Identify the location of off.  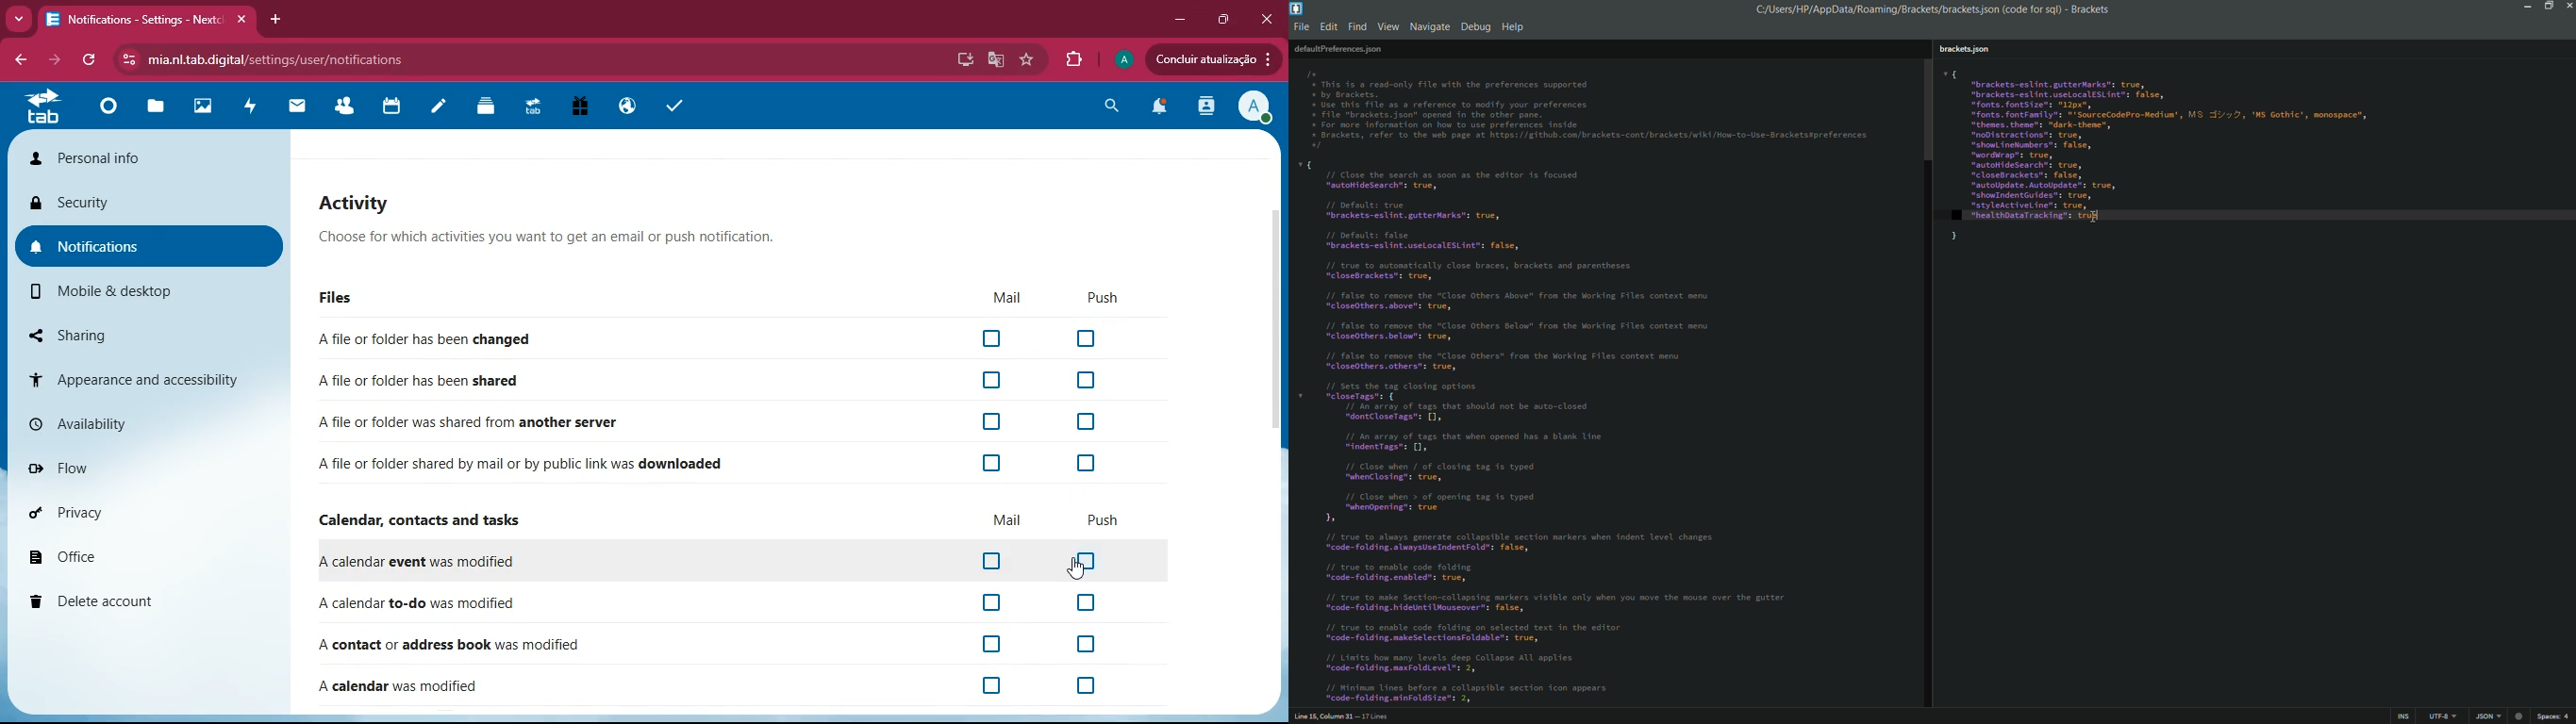
(1068, 645).